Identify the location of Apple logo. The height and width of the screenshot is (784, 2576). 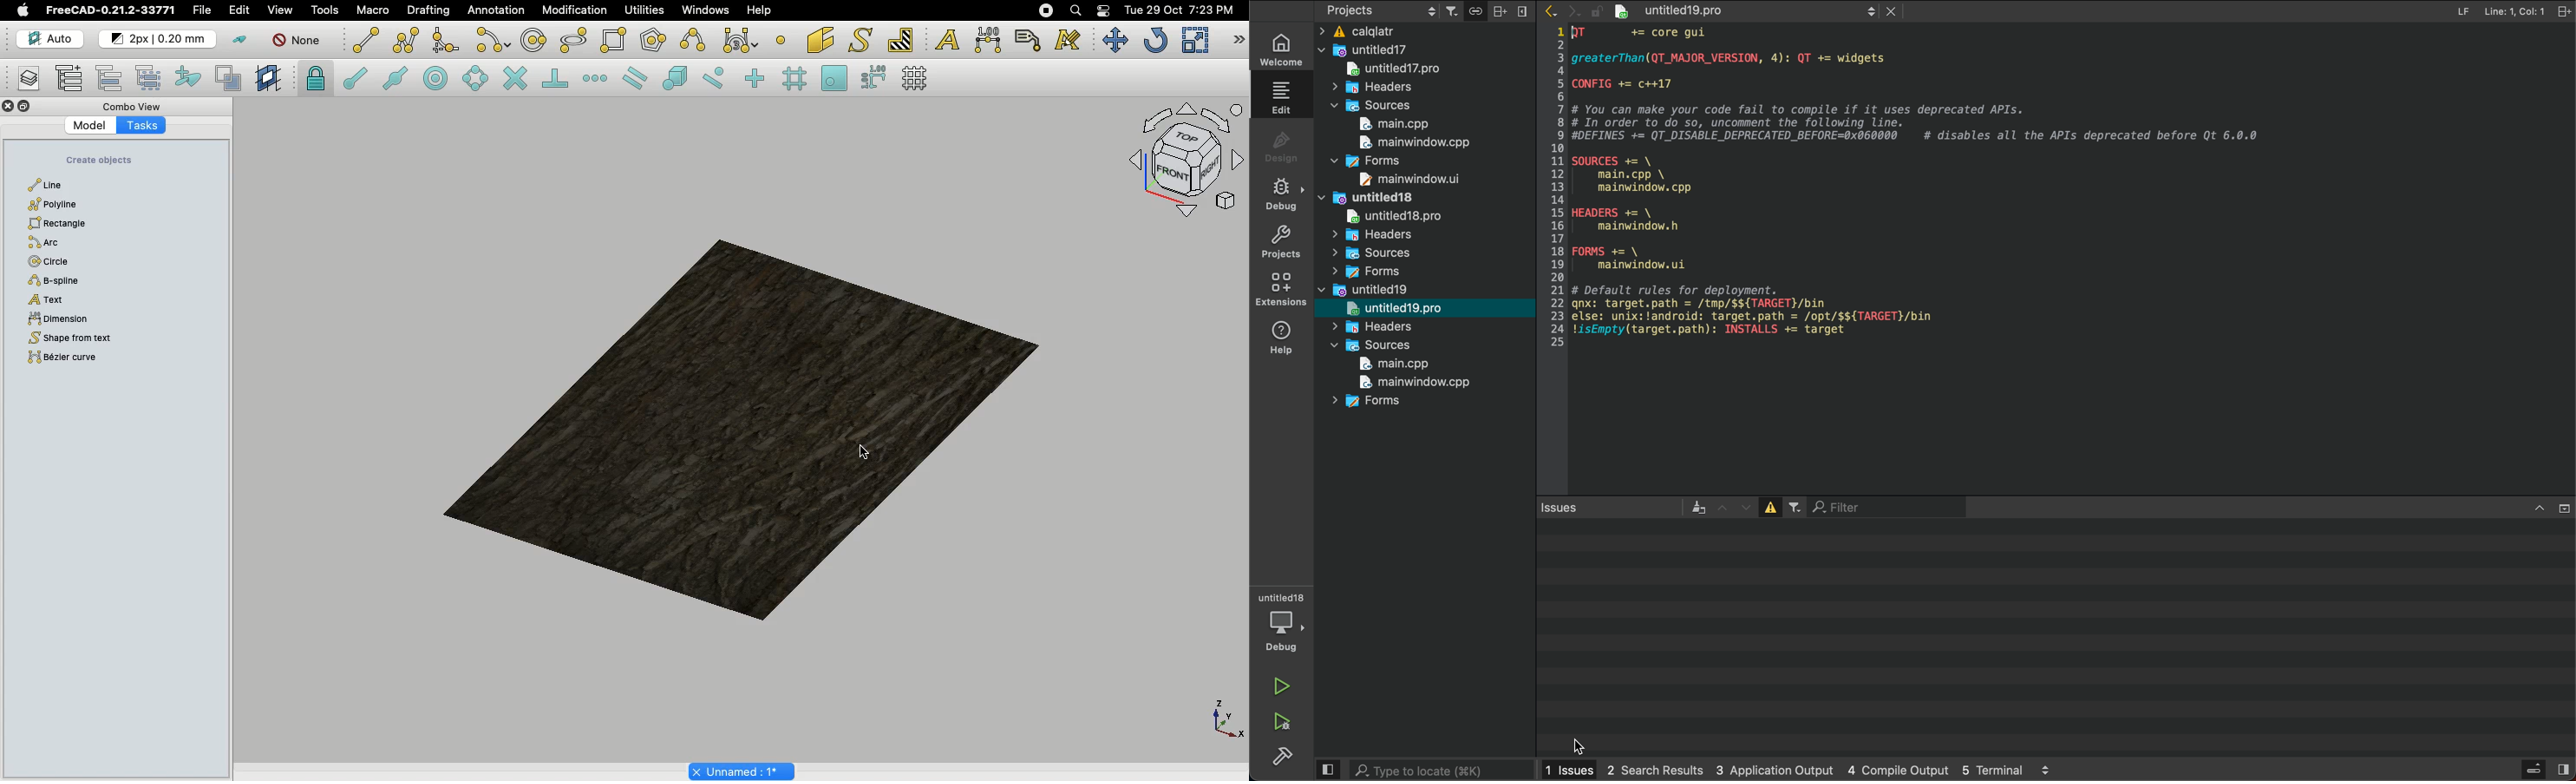
(23, 10).